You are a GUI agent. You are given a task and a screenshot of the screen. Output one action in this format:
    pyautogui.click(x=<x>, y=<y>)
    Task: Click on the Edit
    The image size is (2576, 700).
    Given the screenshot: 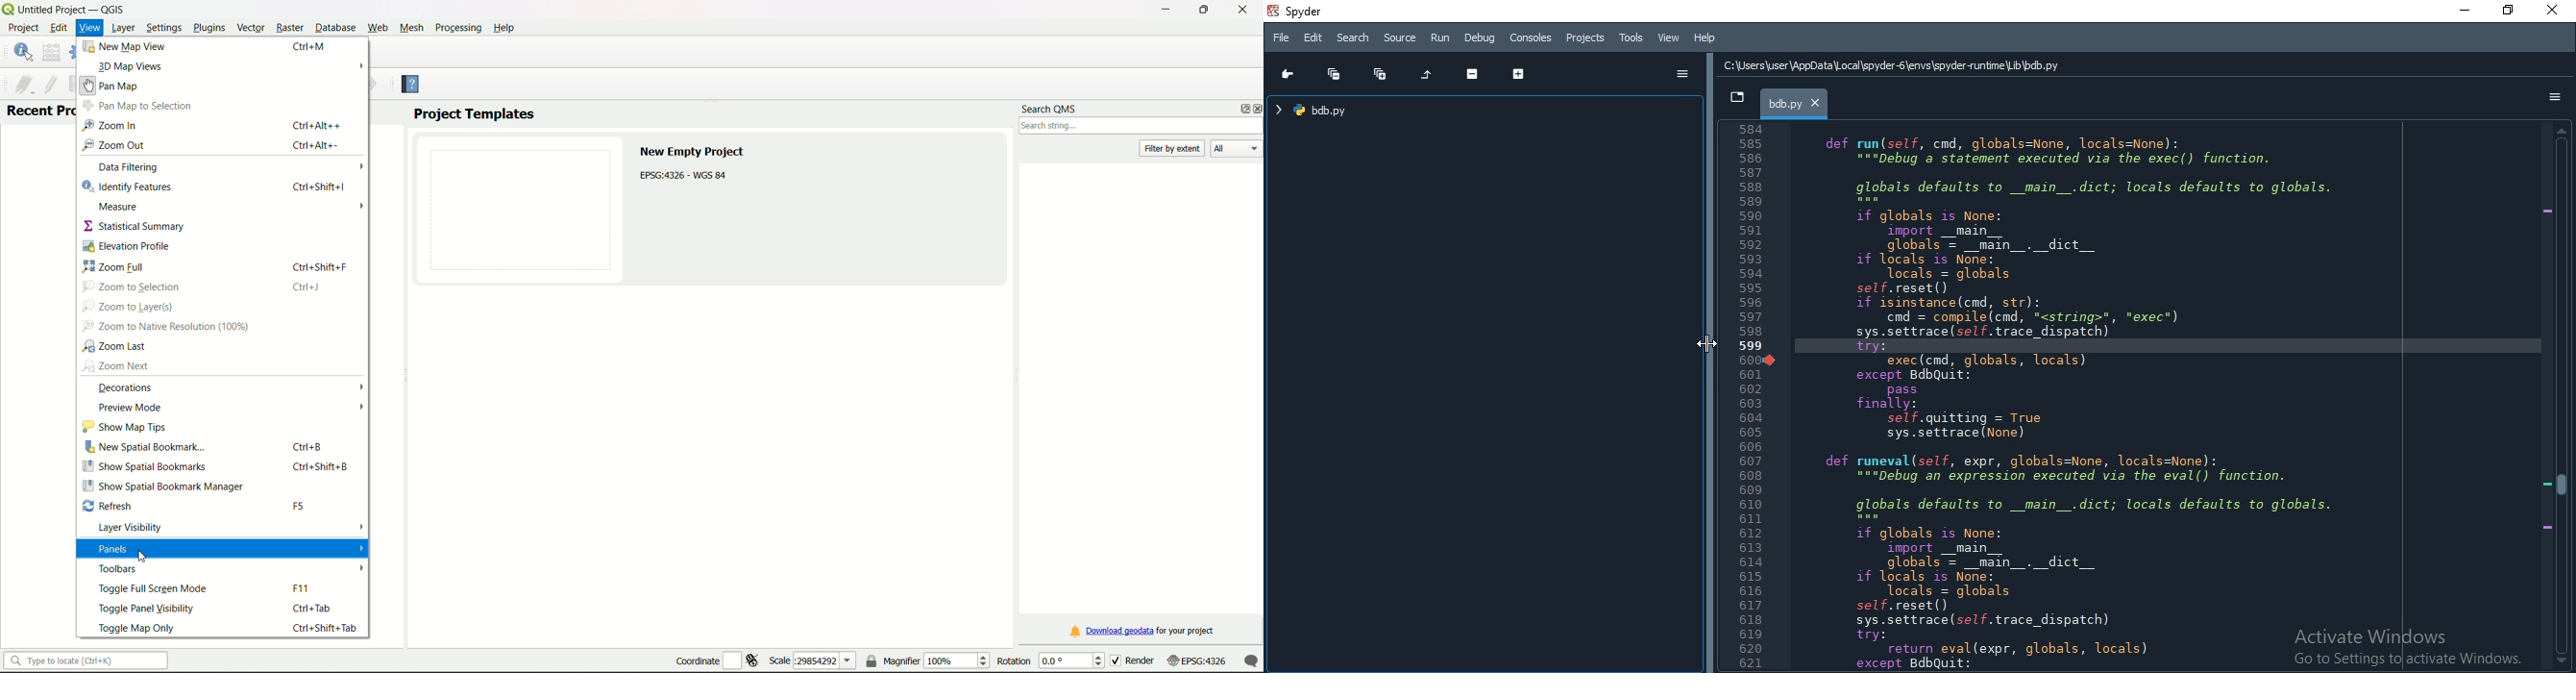 What is the action you would take?
    pyautogui.click(x=1314, y=38)
    